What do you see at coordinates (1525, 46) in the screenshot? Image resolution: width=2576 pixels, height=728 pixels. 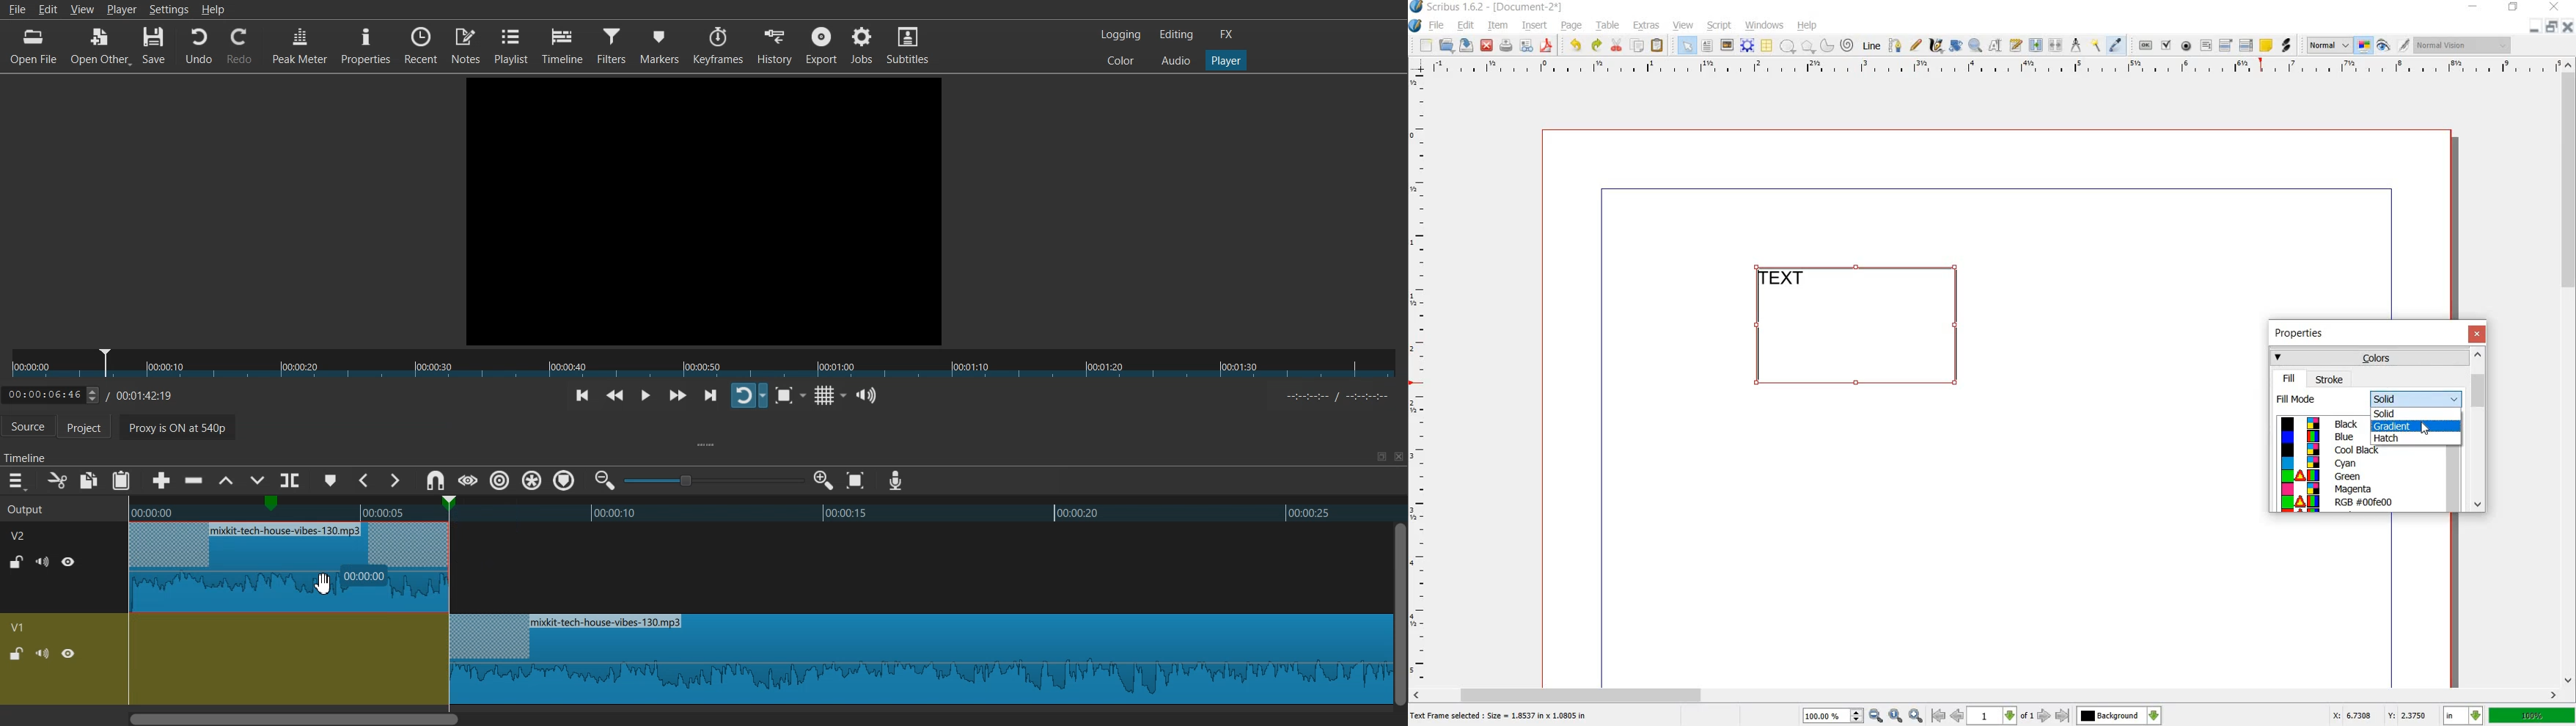 I see `preflight verifier` at bounding box center [1525, 46].